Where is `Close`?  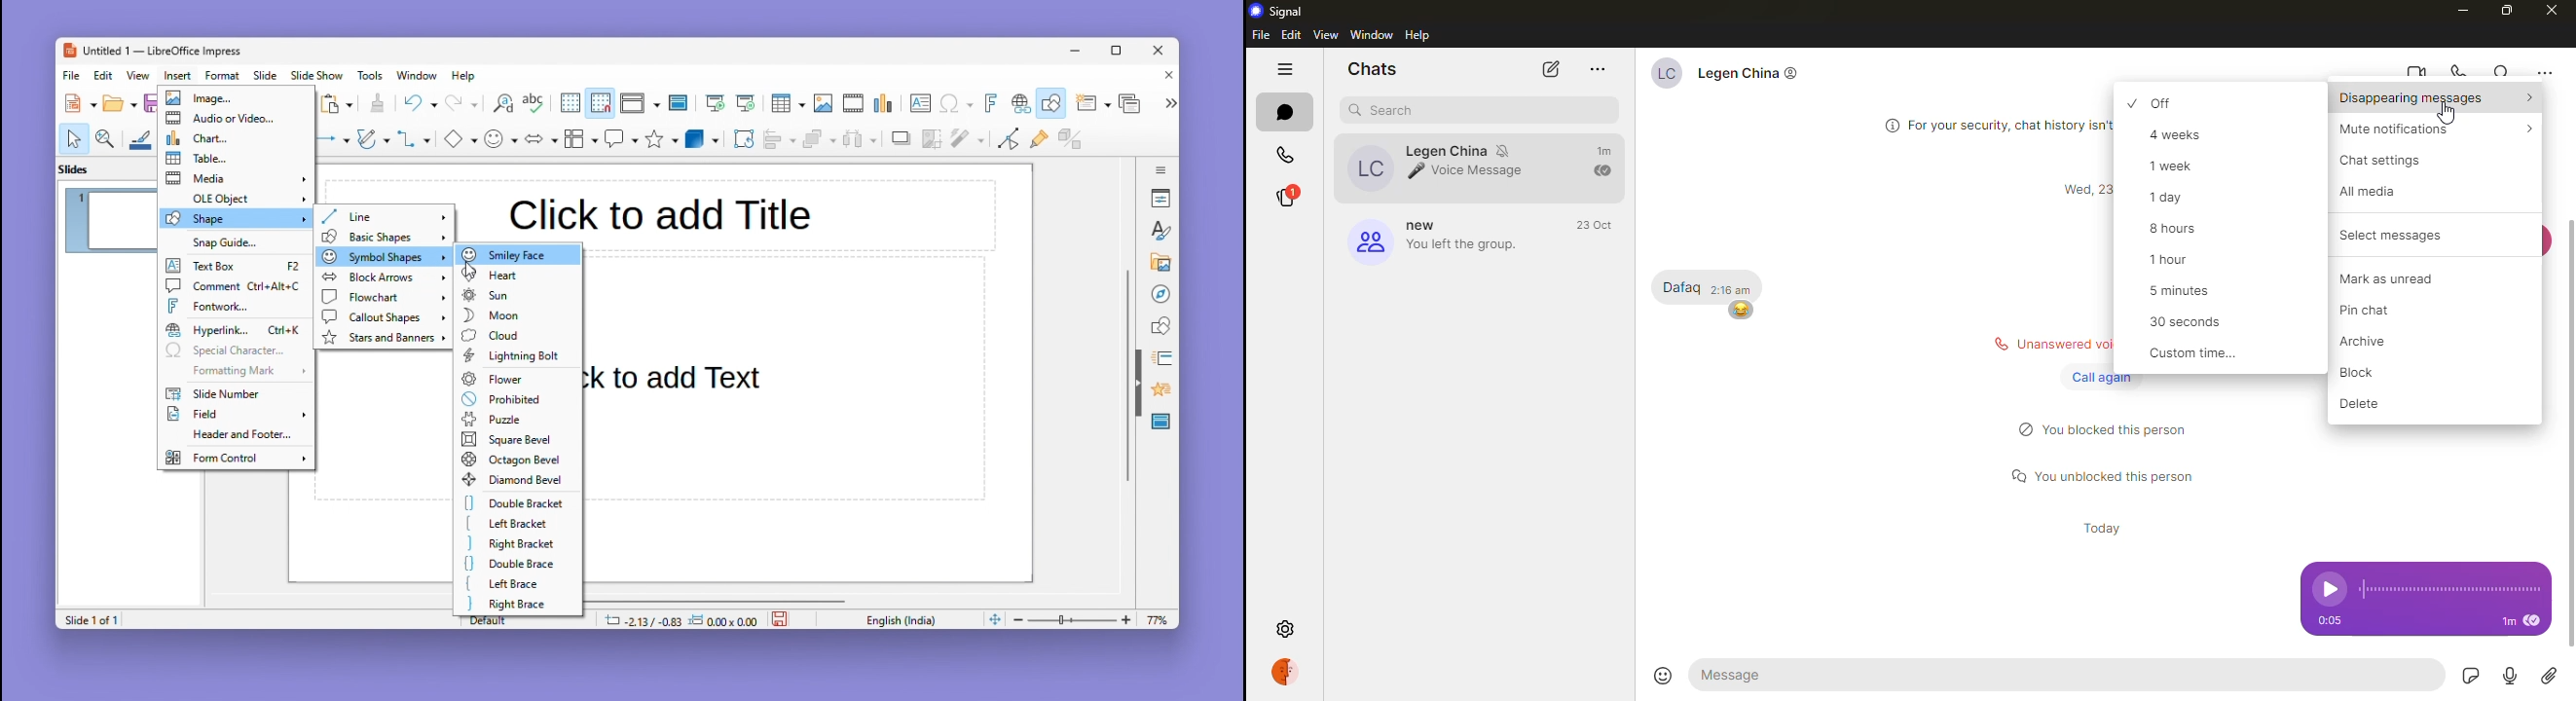
Close is located at coordinates (1164, 77).